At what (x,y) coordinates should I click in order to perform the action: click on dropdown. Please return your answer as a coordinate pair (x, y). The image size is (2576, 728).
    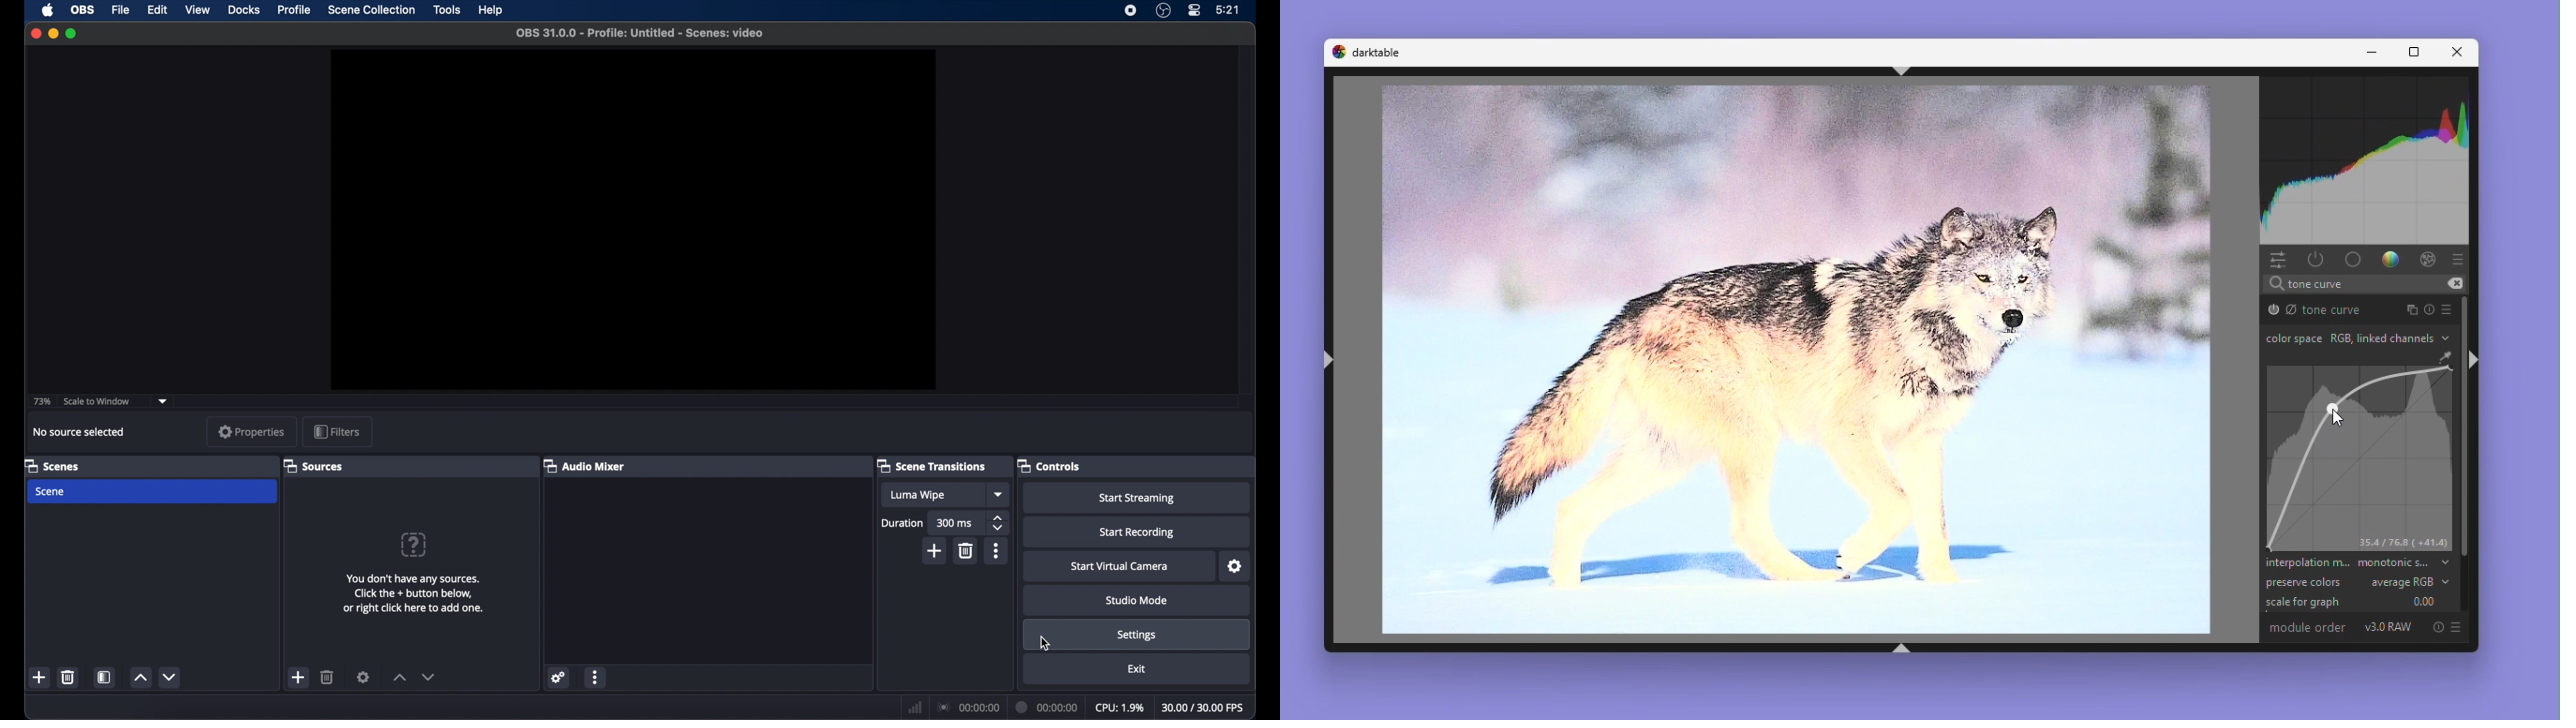
    Looking at the image, I should click on (999, 495).